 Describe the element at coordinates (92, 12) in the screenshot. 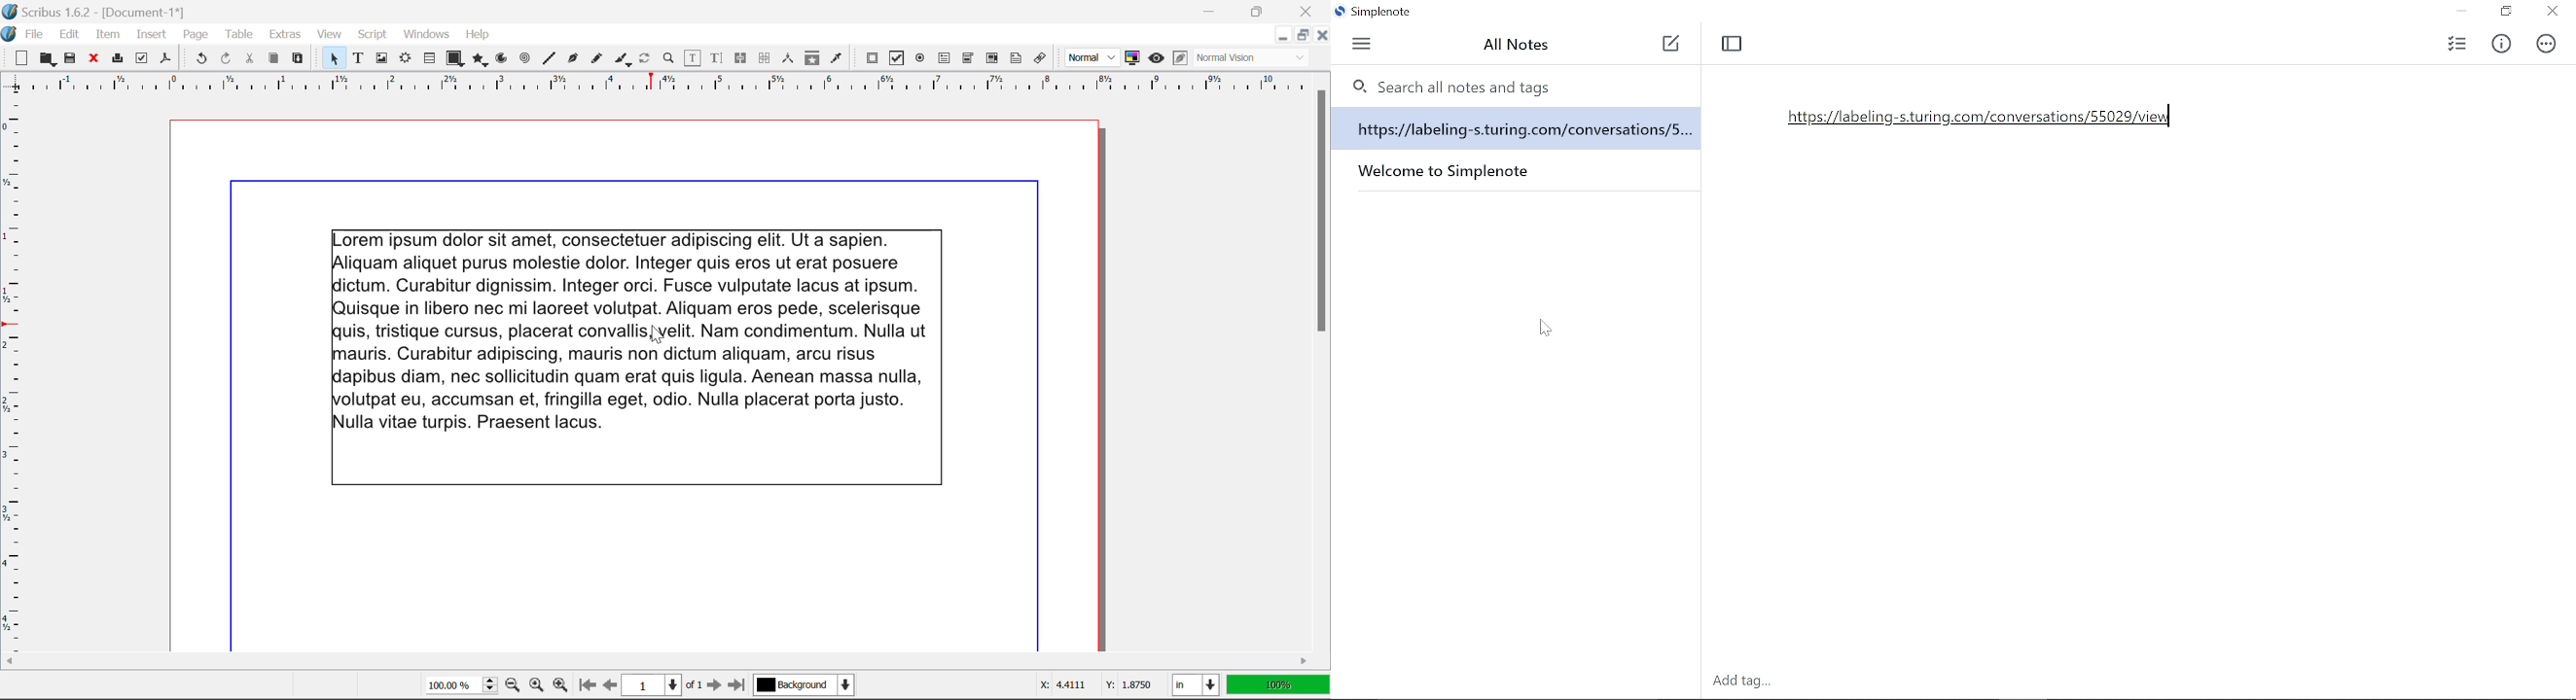

I see `Scribus 1.6.2 - [Document-1*]` at that location.